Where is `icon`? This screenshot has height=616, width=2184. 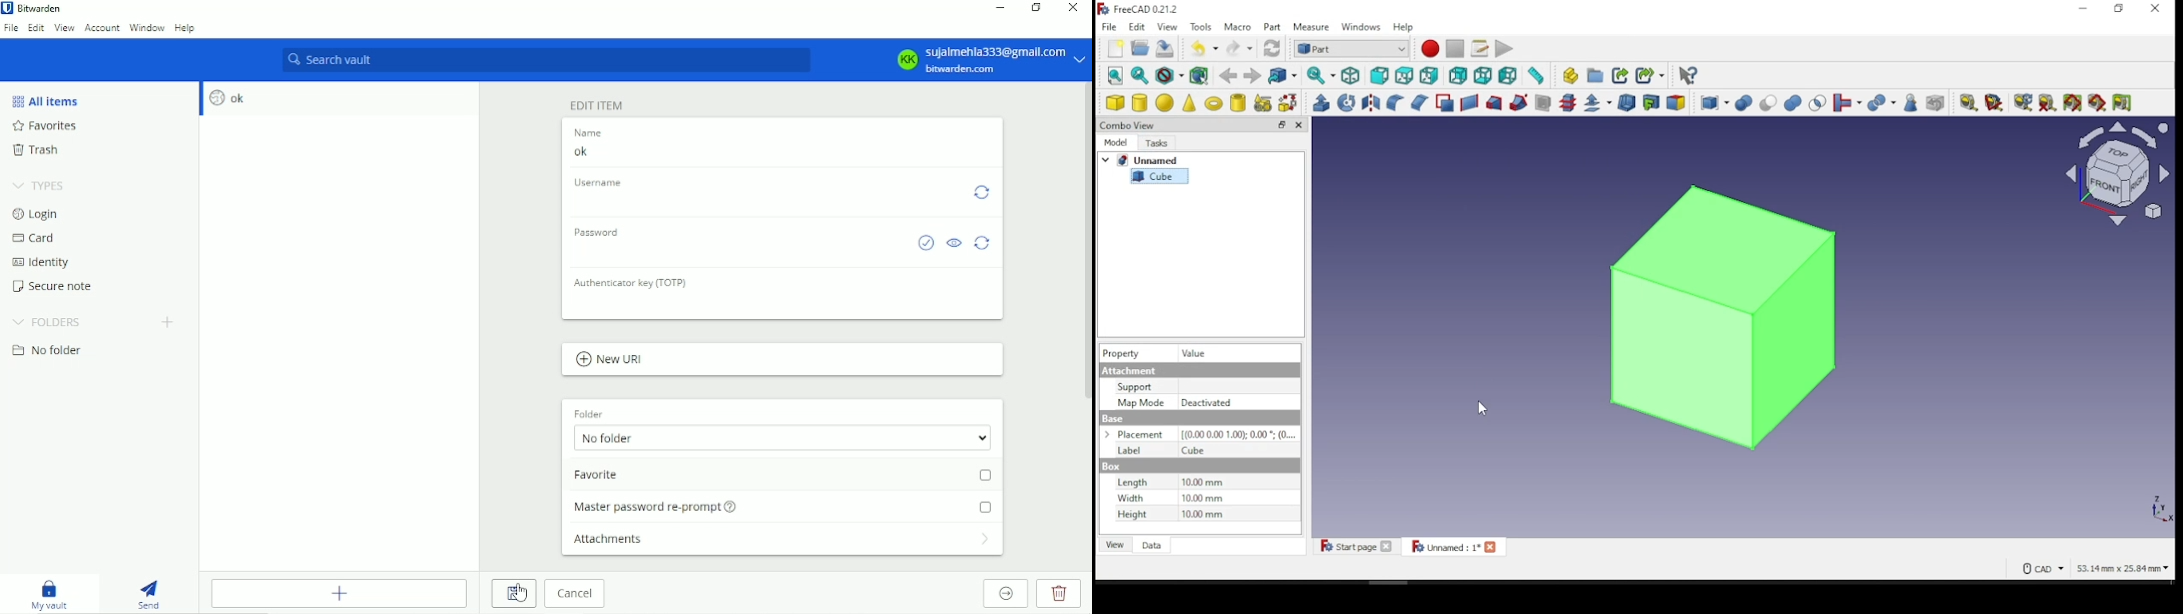
icon is located at coordinates (1141, 11).